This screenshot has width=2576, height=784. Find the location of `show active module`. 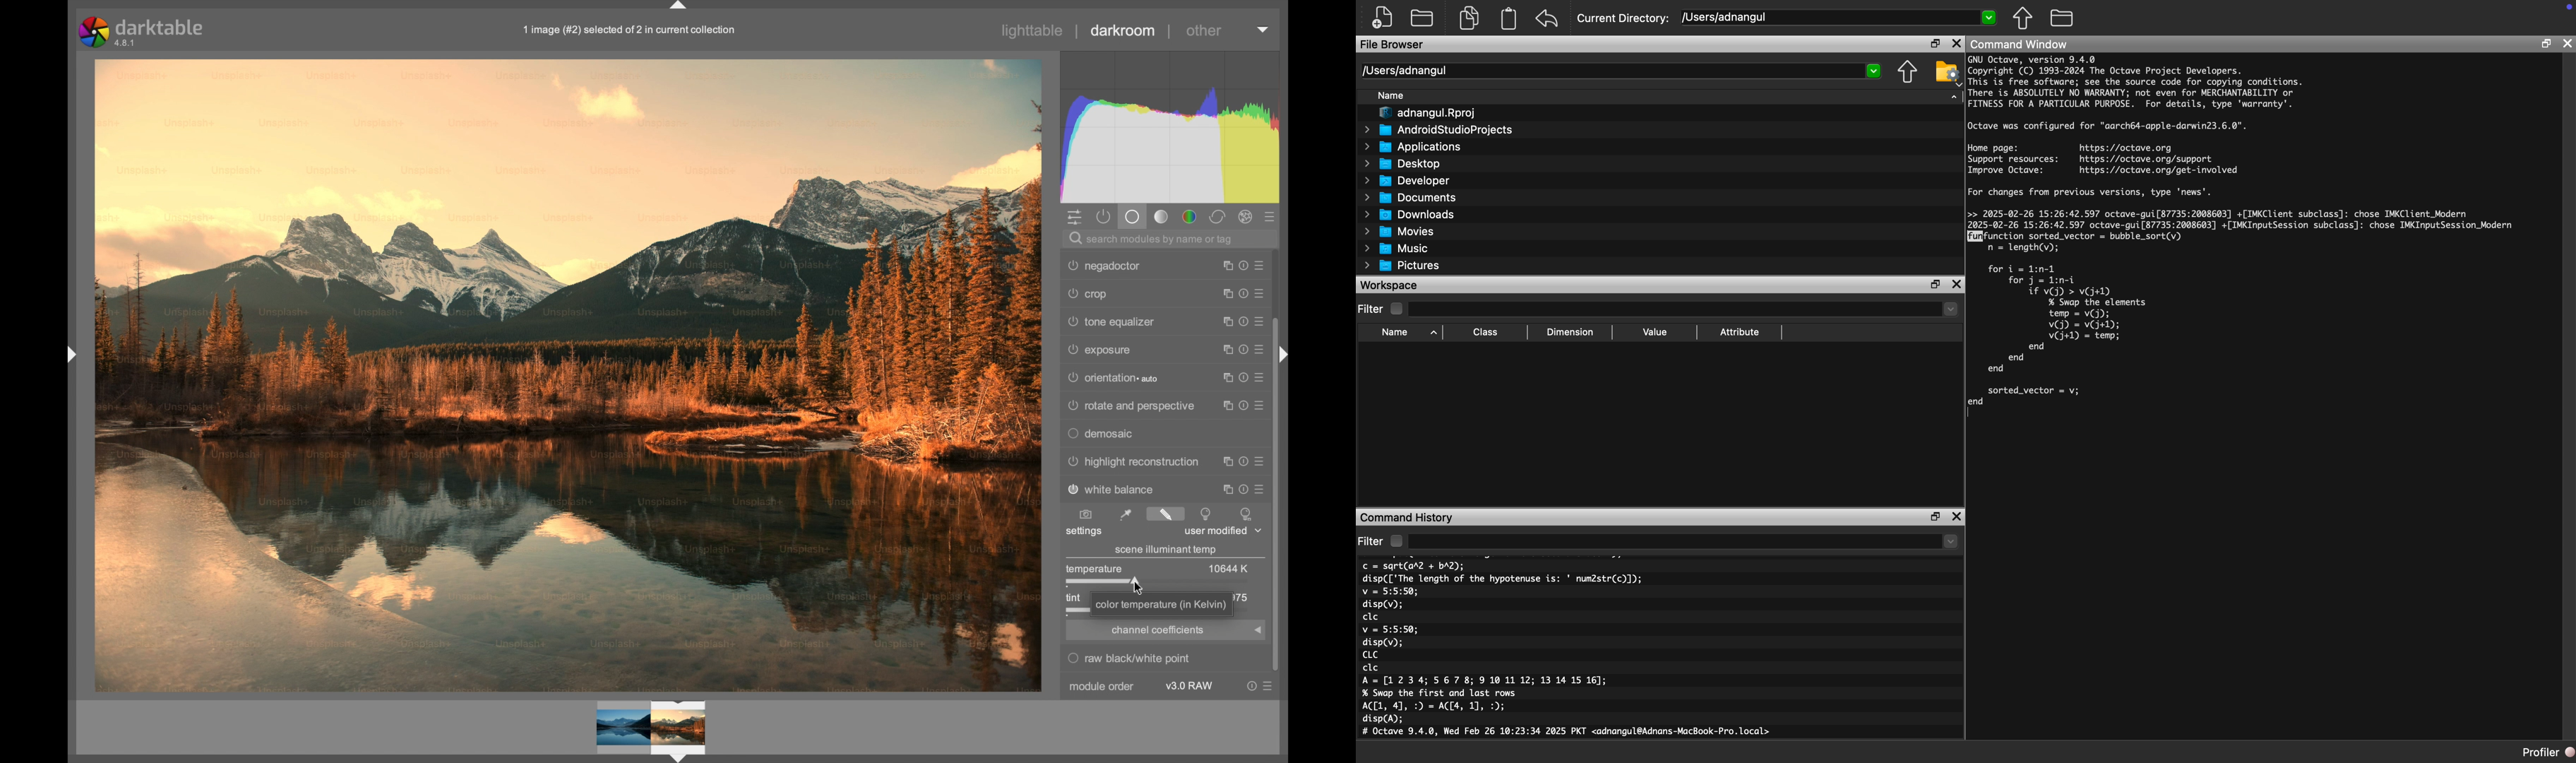

show active module is located at coordinates (1104, 216).